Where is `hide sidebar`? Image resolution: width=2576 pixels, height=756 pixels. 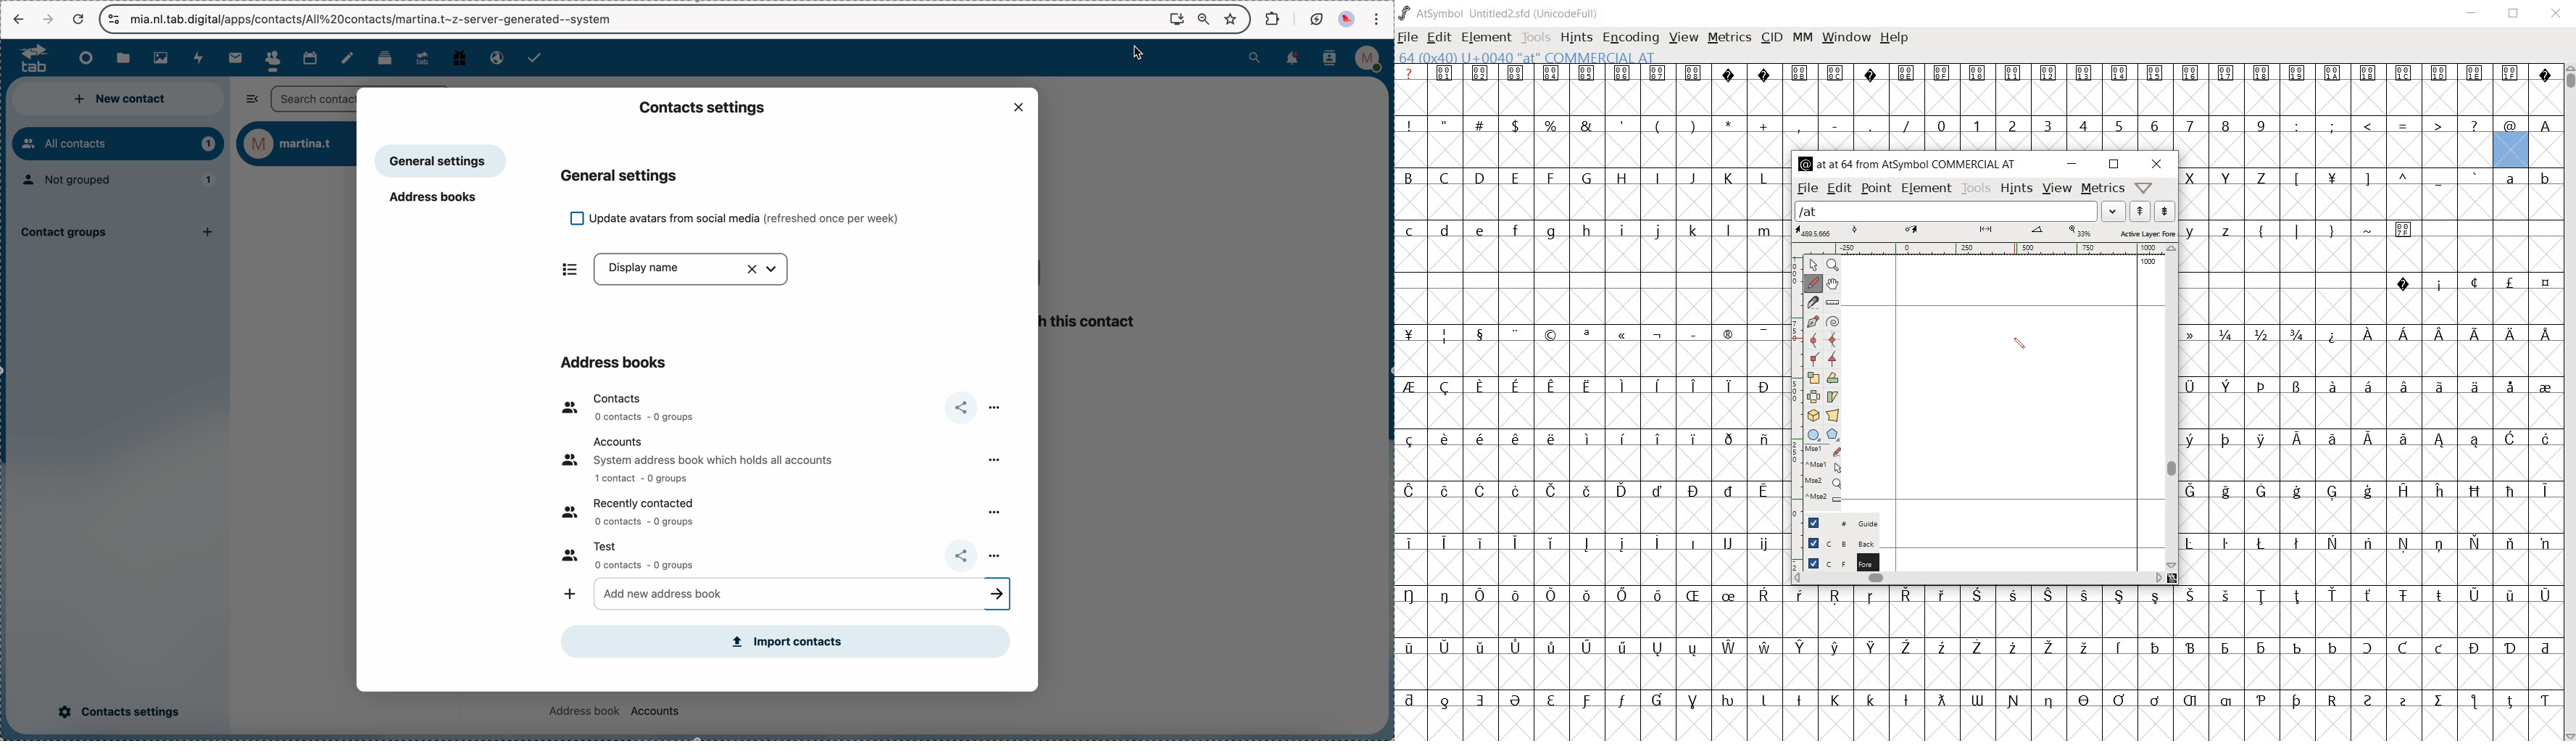
hide sidebar is located at coordinates (249, 101).